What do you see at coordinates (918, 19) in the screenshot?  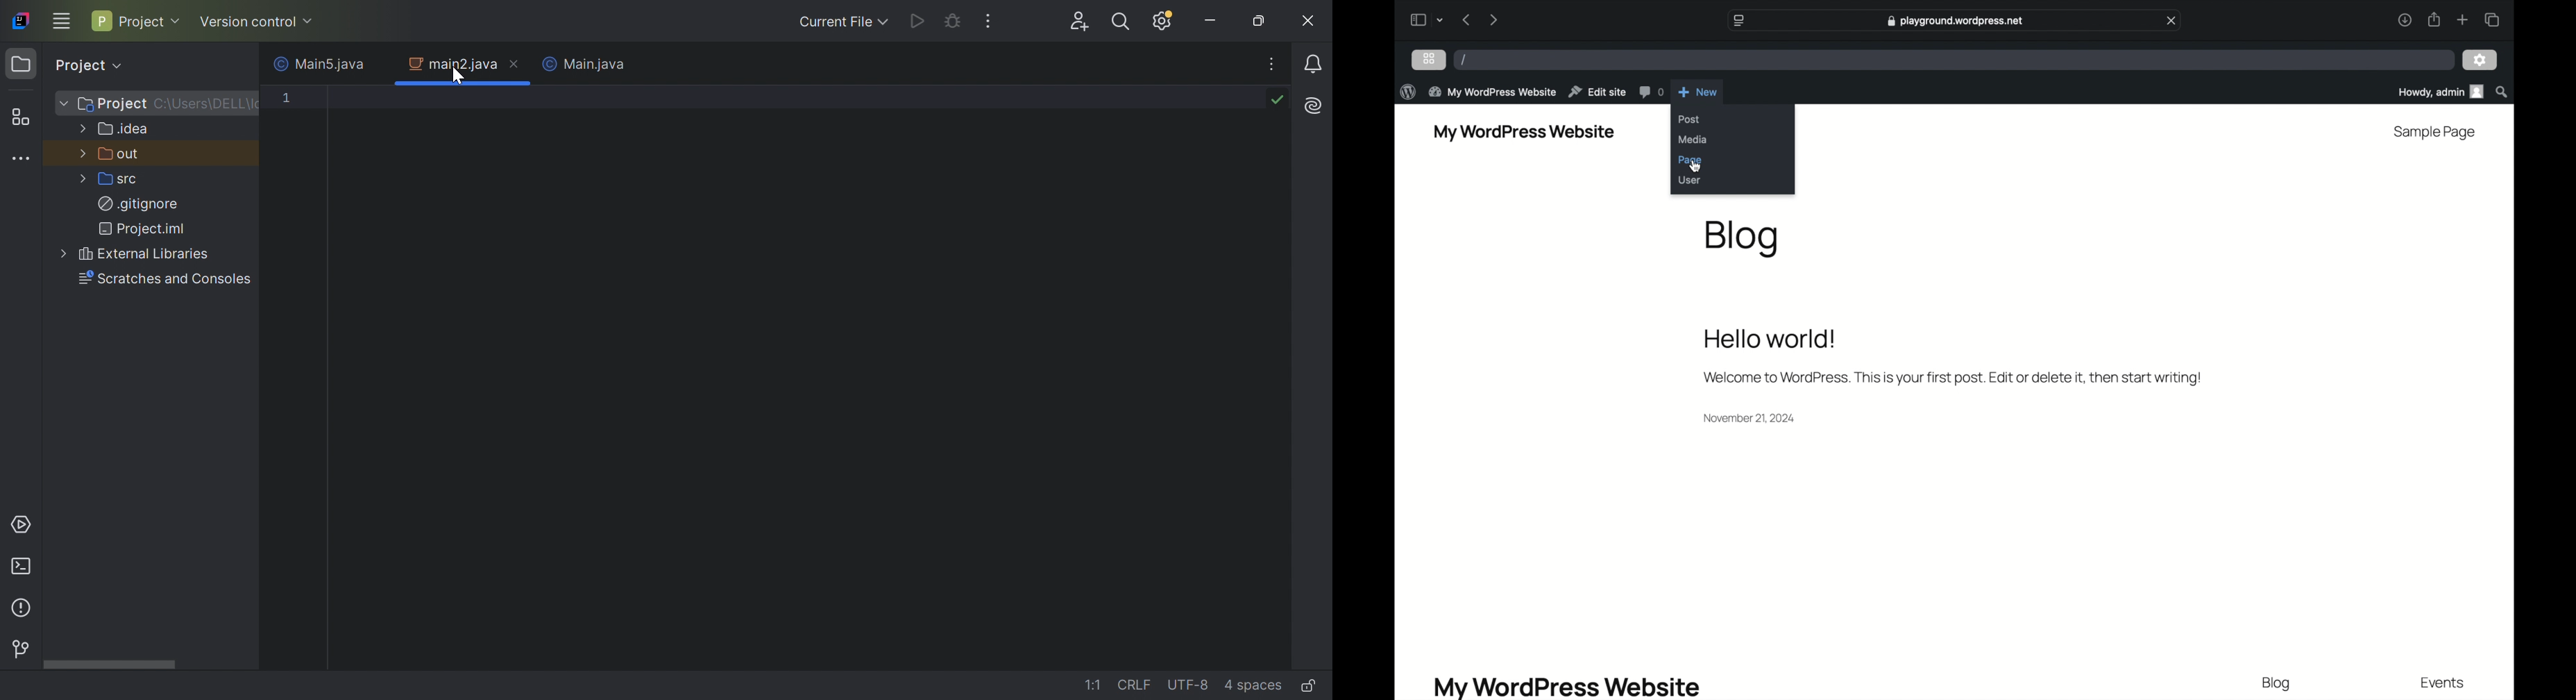 I see `Run` at bounding box center [918, 19].